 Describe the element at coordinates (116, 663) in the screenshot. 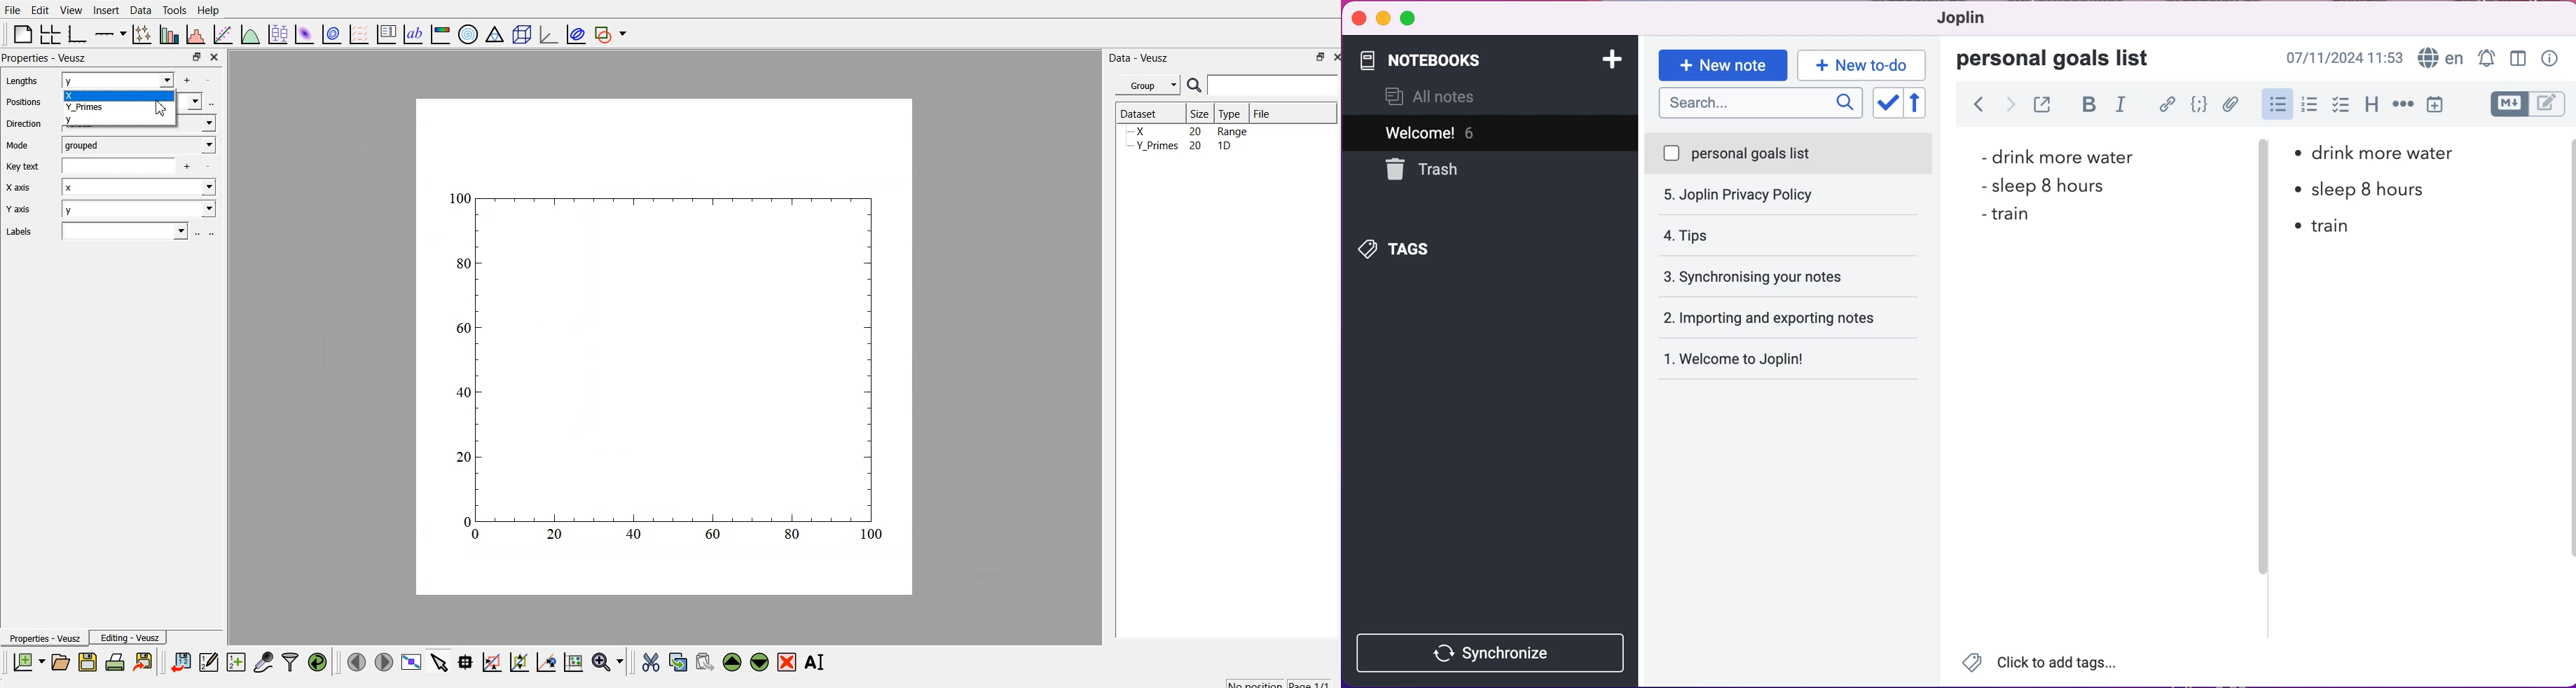

I see `print document` at that location.